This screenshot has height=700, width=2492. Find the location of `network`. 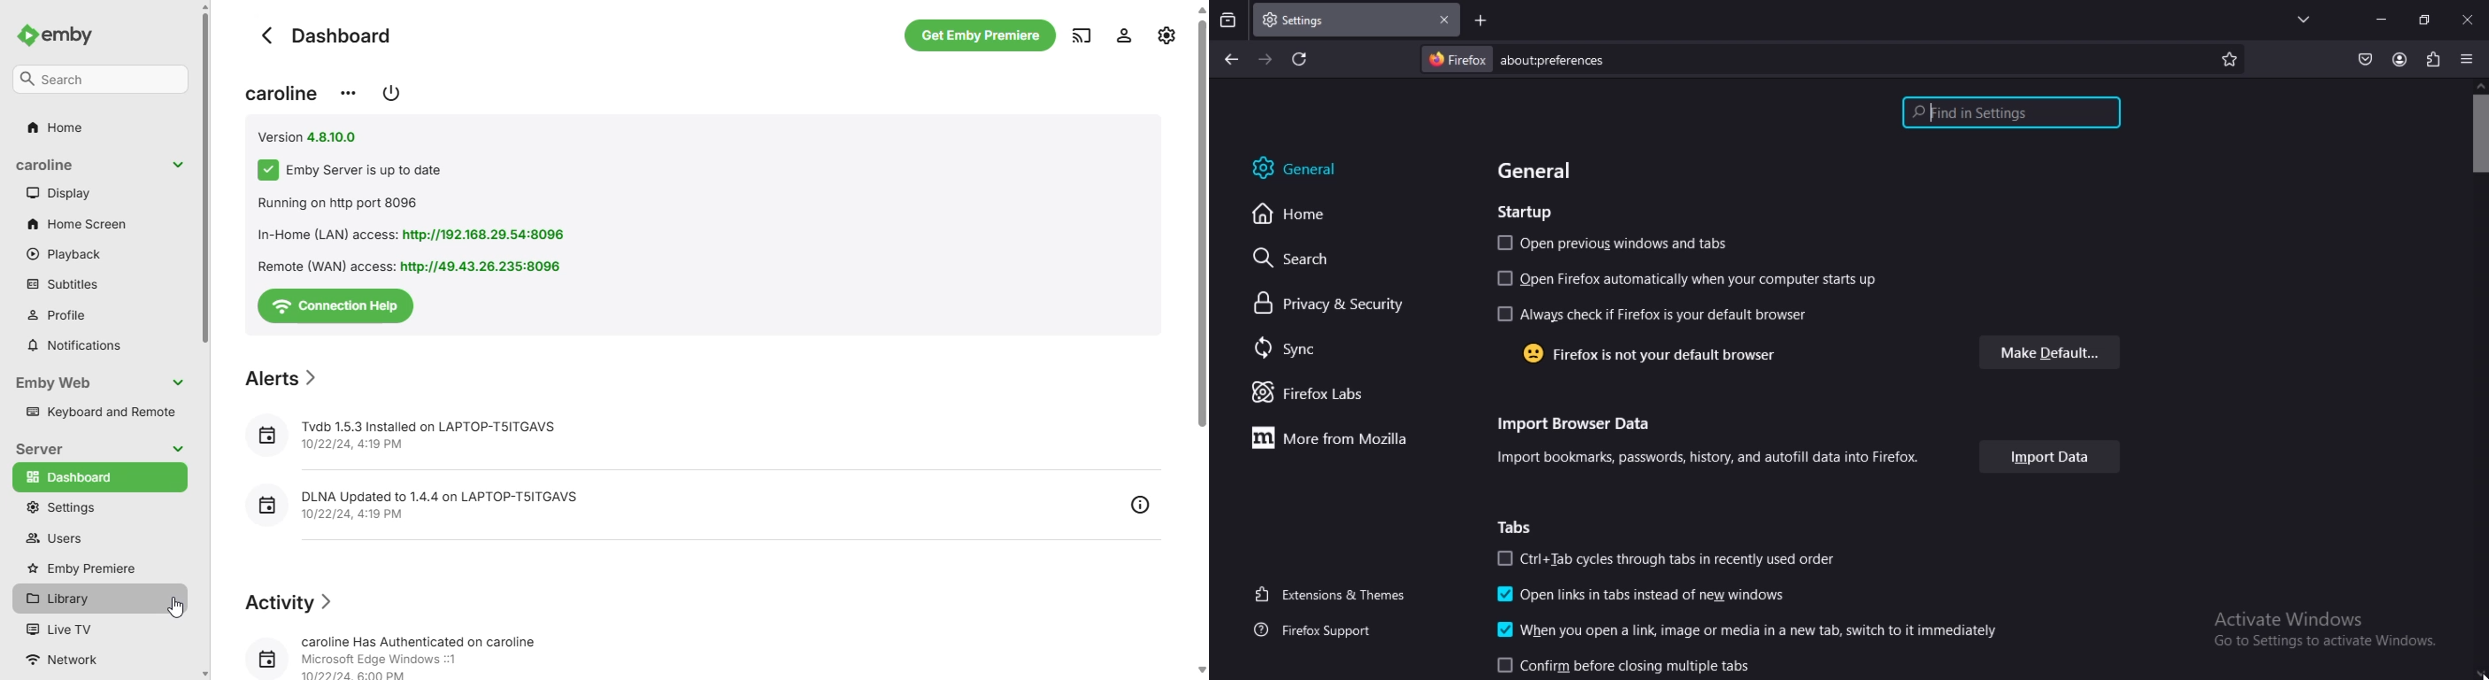

network is located at coordinates (71, 659).